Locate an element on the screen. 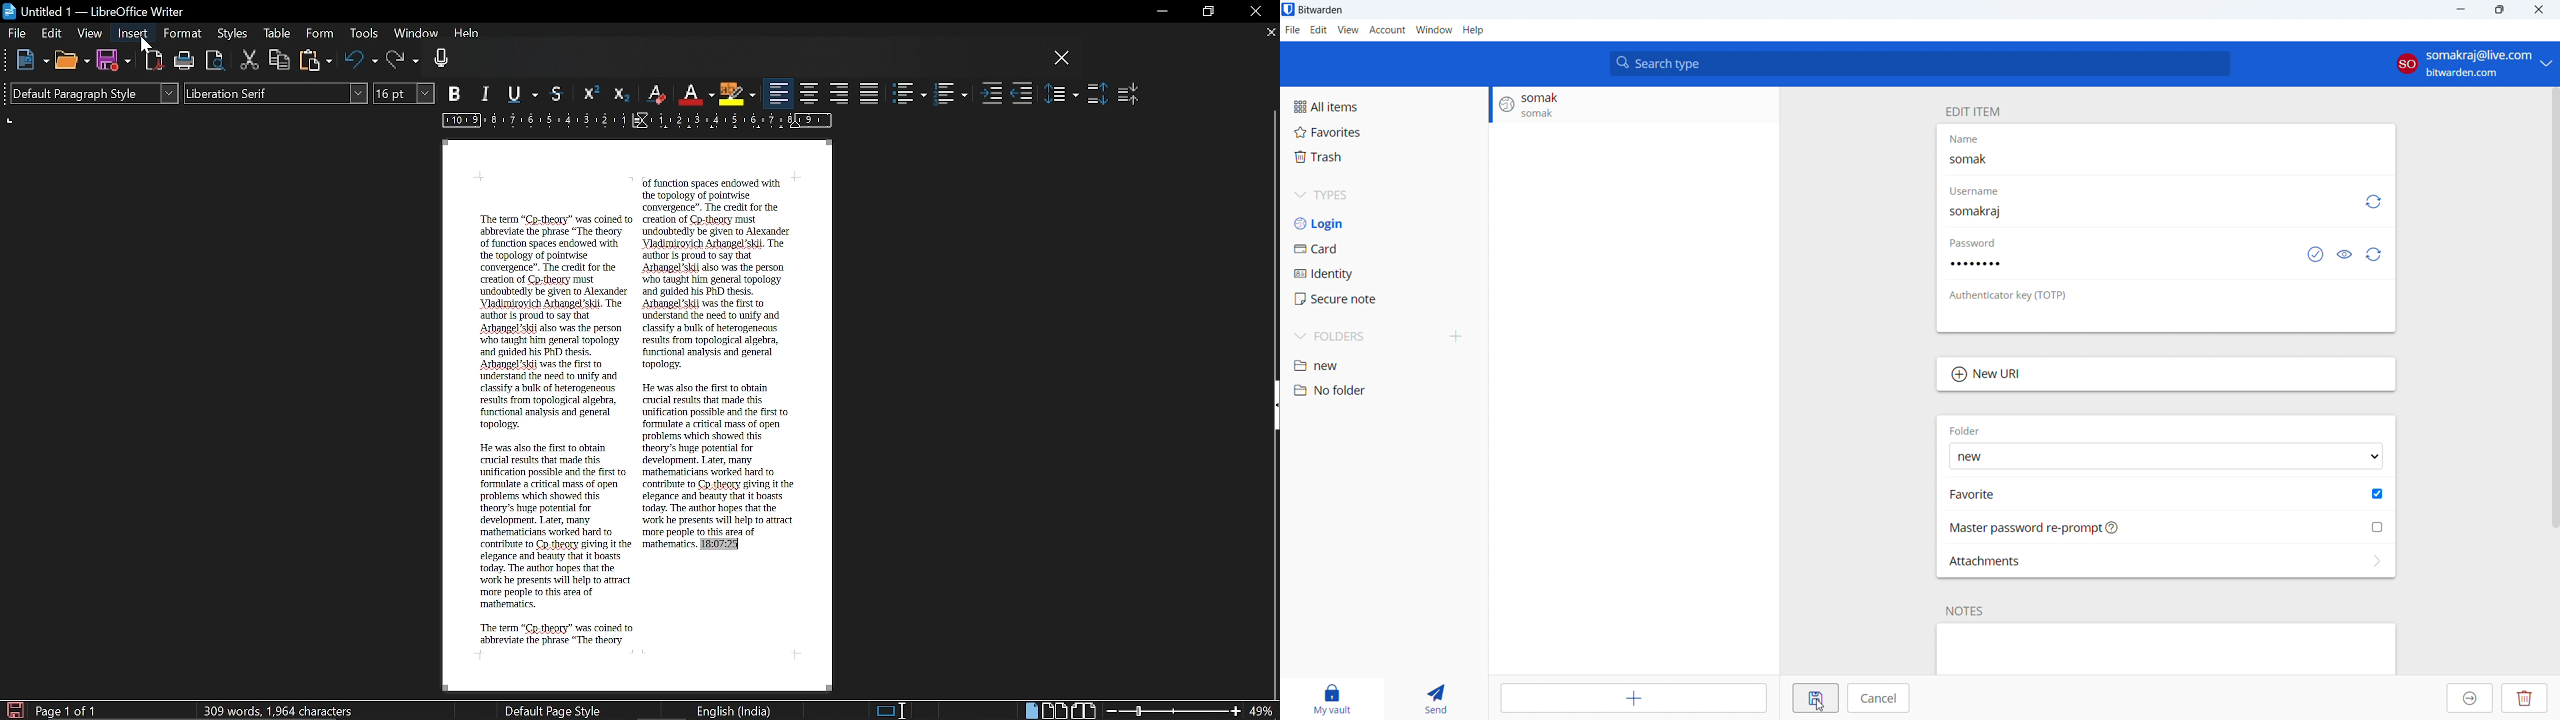 This screenshot has width=2576, height=728. Increase paragraph spacing is located at coordinates (1097, 94).